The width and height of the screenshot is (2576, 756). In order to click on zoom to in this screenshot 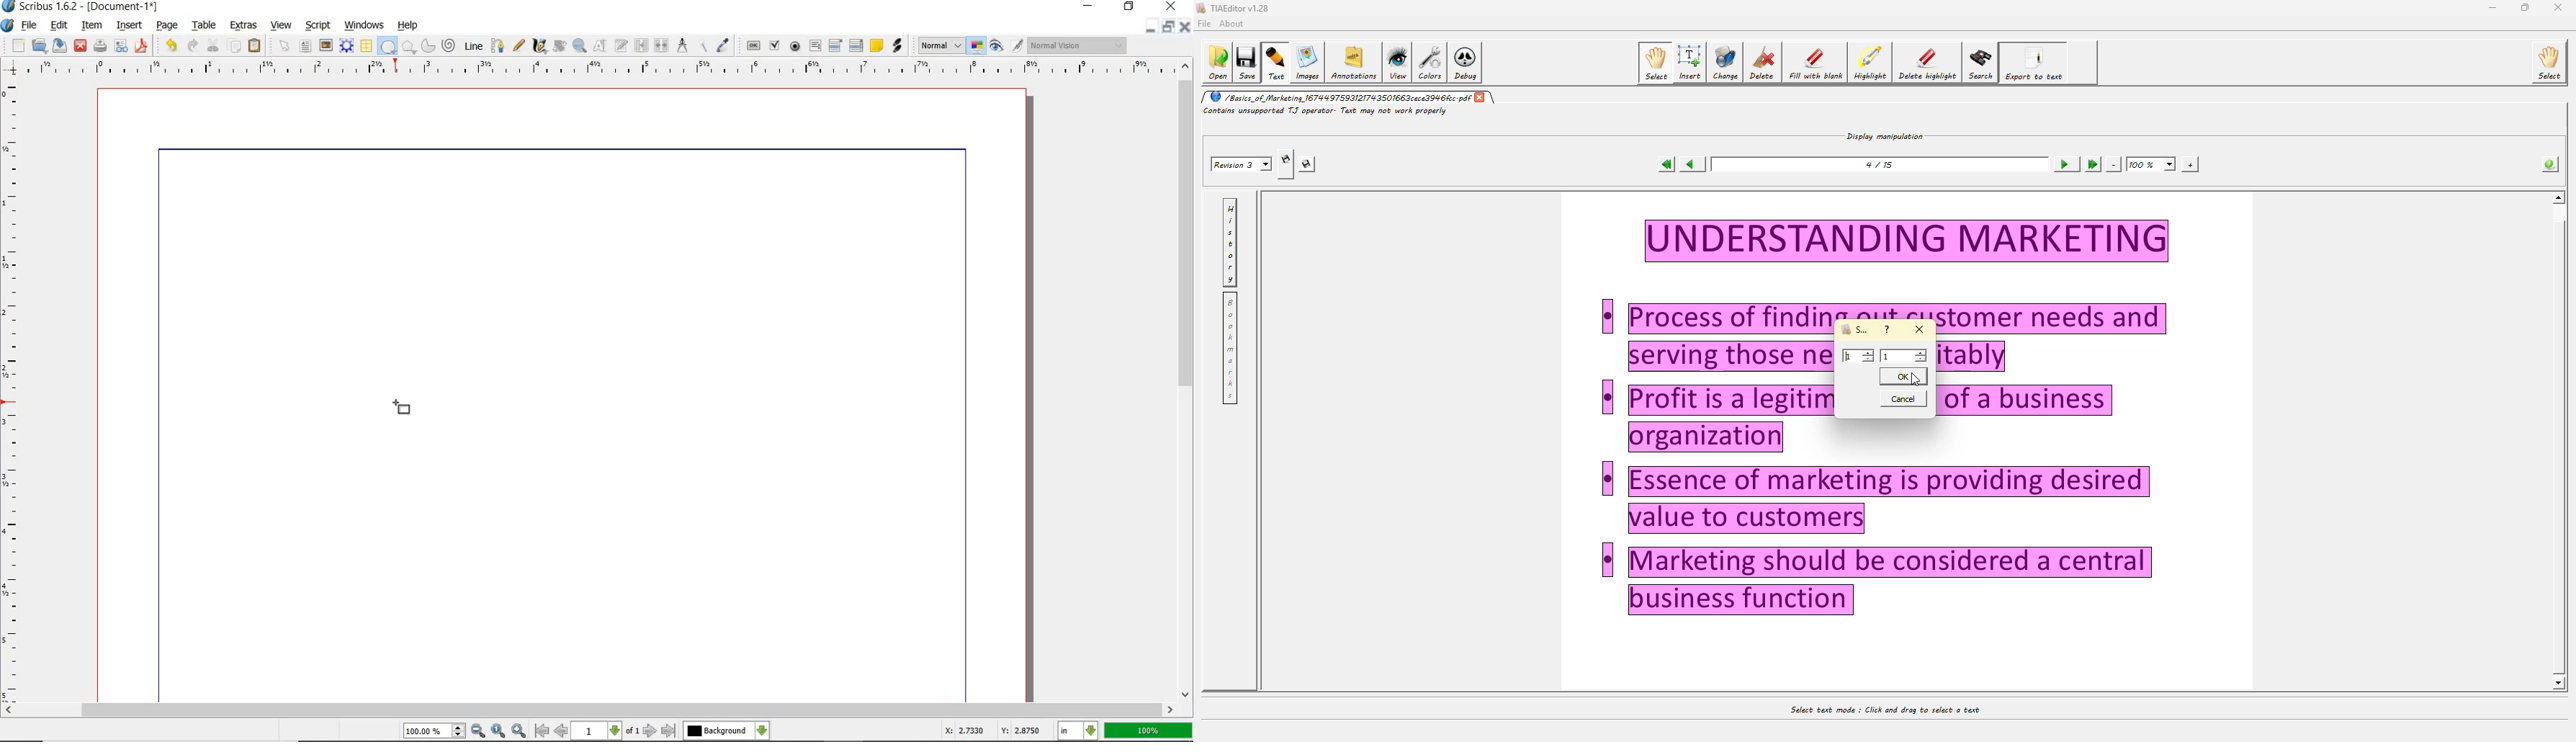, I will do `click(499, 731)`.